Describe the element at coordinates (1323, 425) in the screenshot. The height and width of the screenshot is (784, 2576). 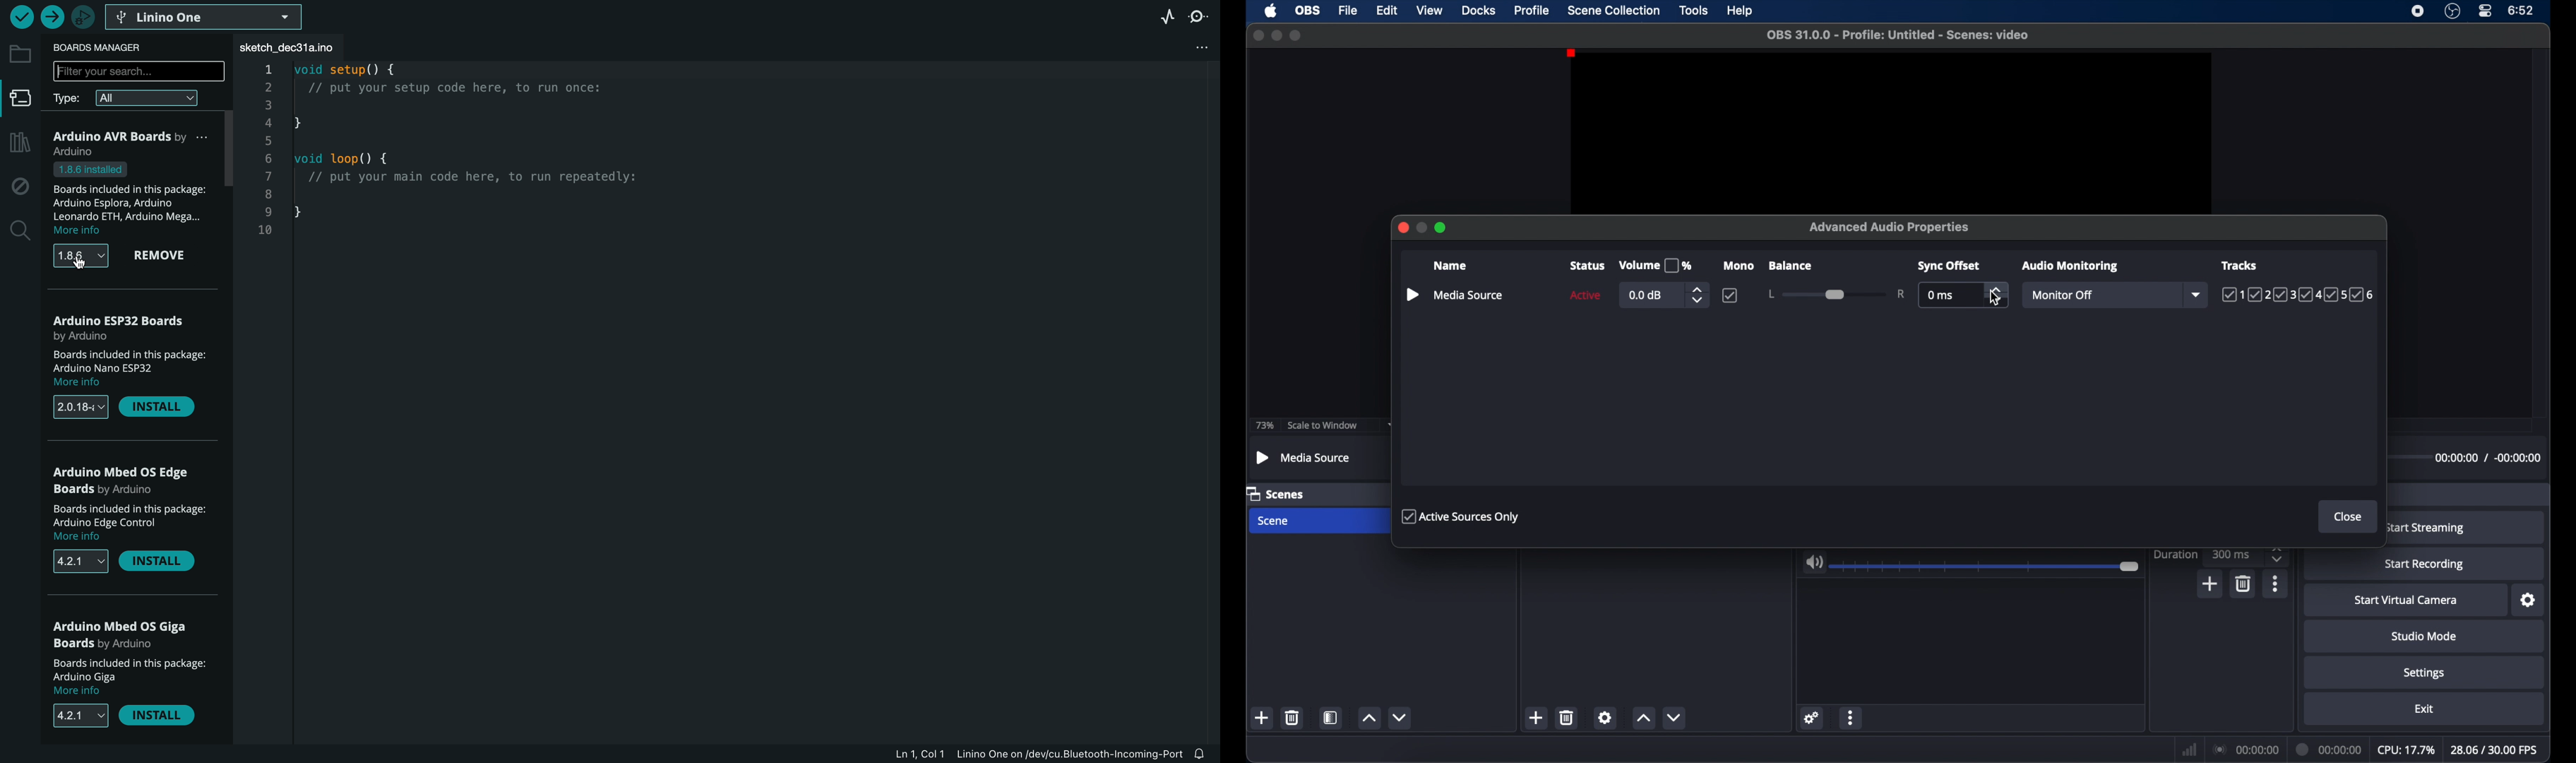
I see `scale to window` at that location.